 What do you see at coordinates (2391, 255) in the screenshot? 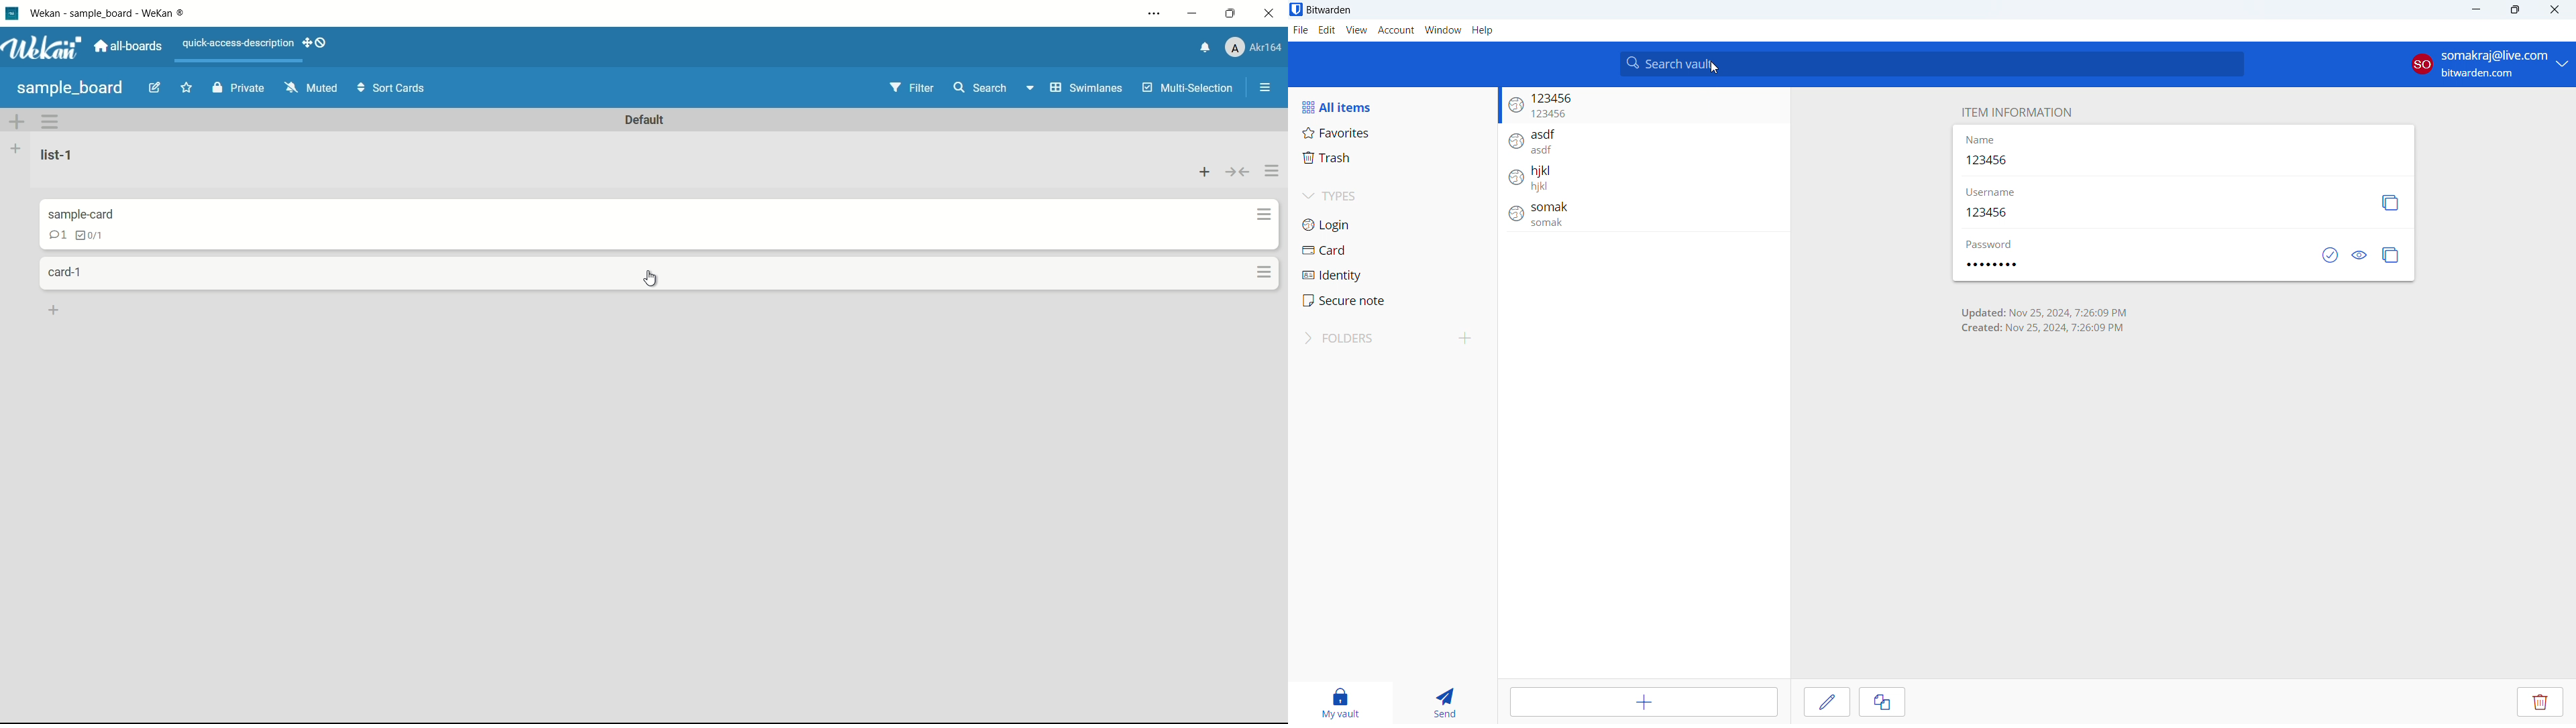
I see `copy password` at bounding box center [2391, 255].